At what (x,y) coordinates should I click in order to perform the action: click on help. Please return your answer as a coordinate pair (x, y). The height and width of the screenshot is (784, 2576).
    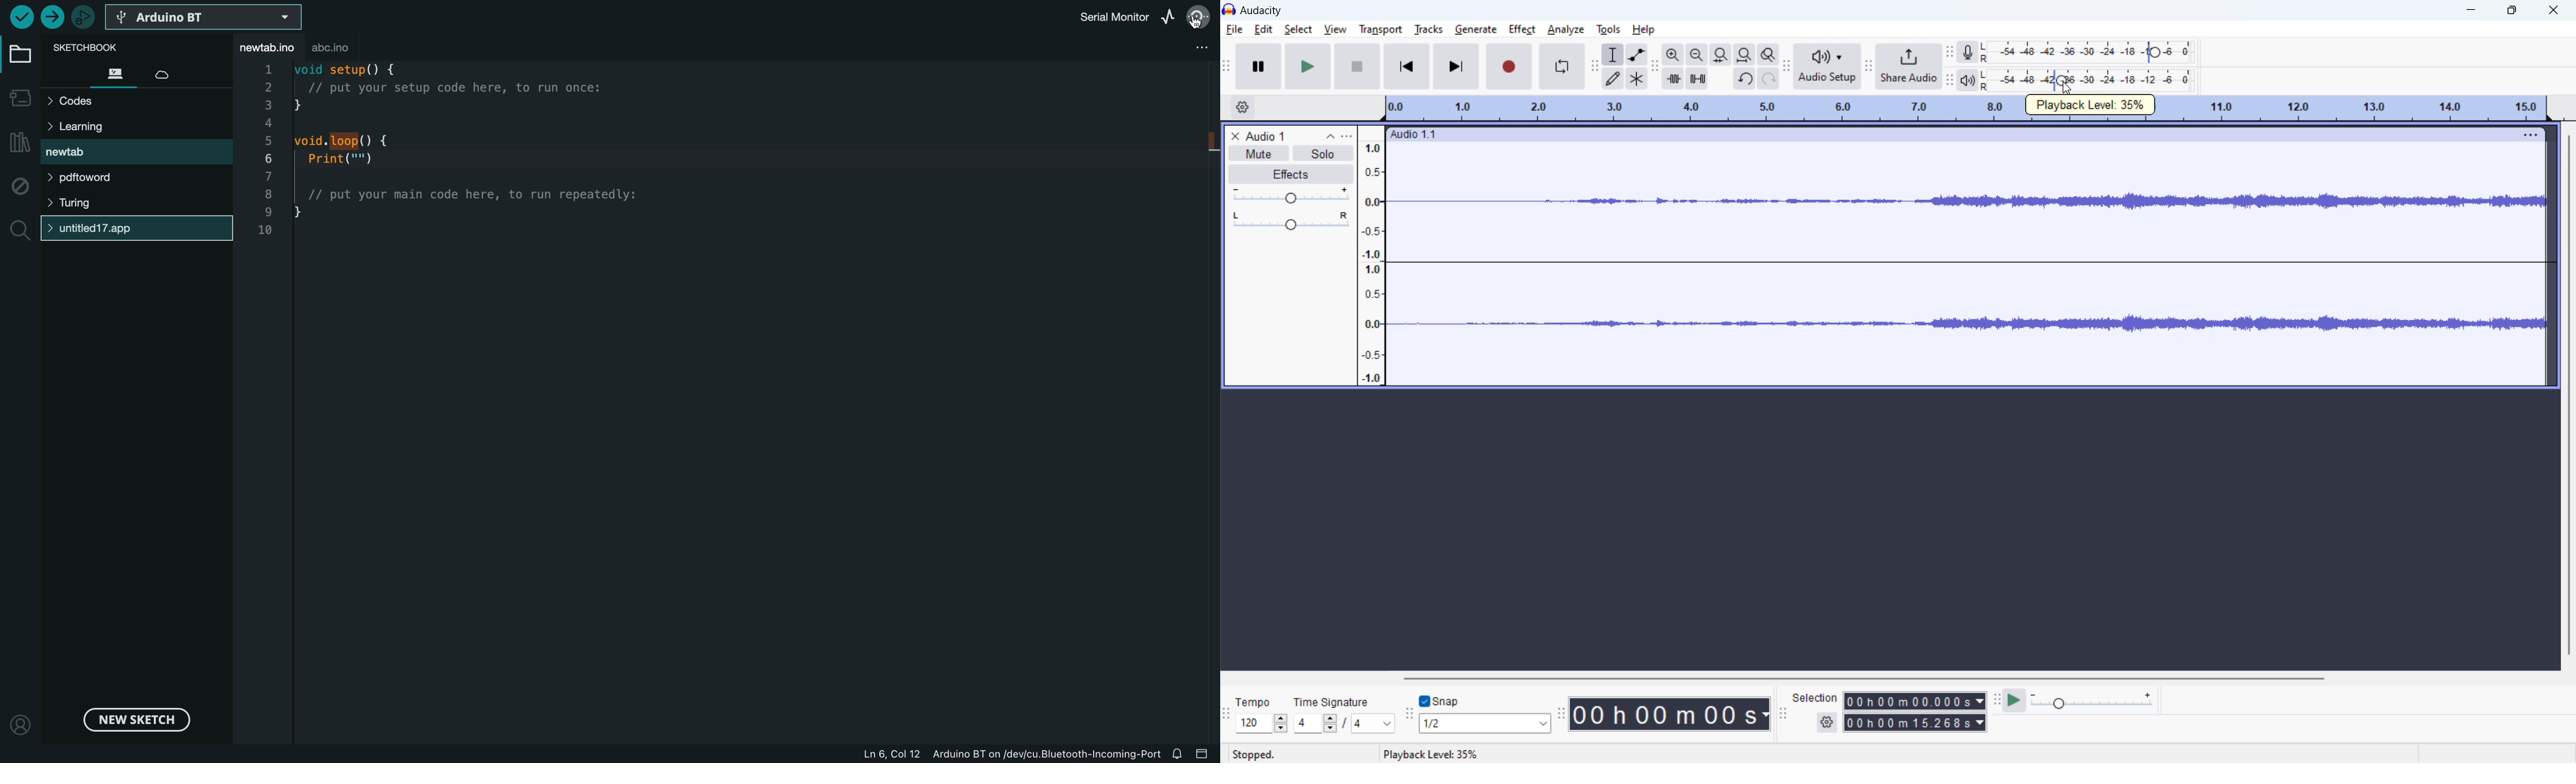
    Looking at the image, I should click on (1643, 30).